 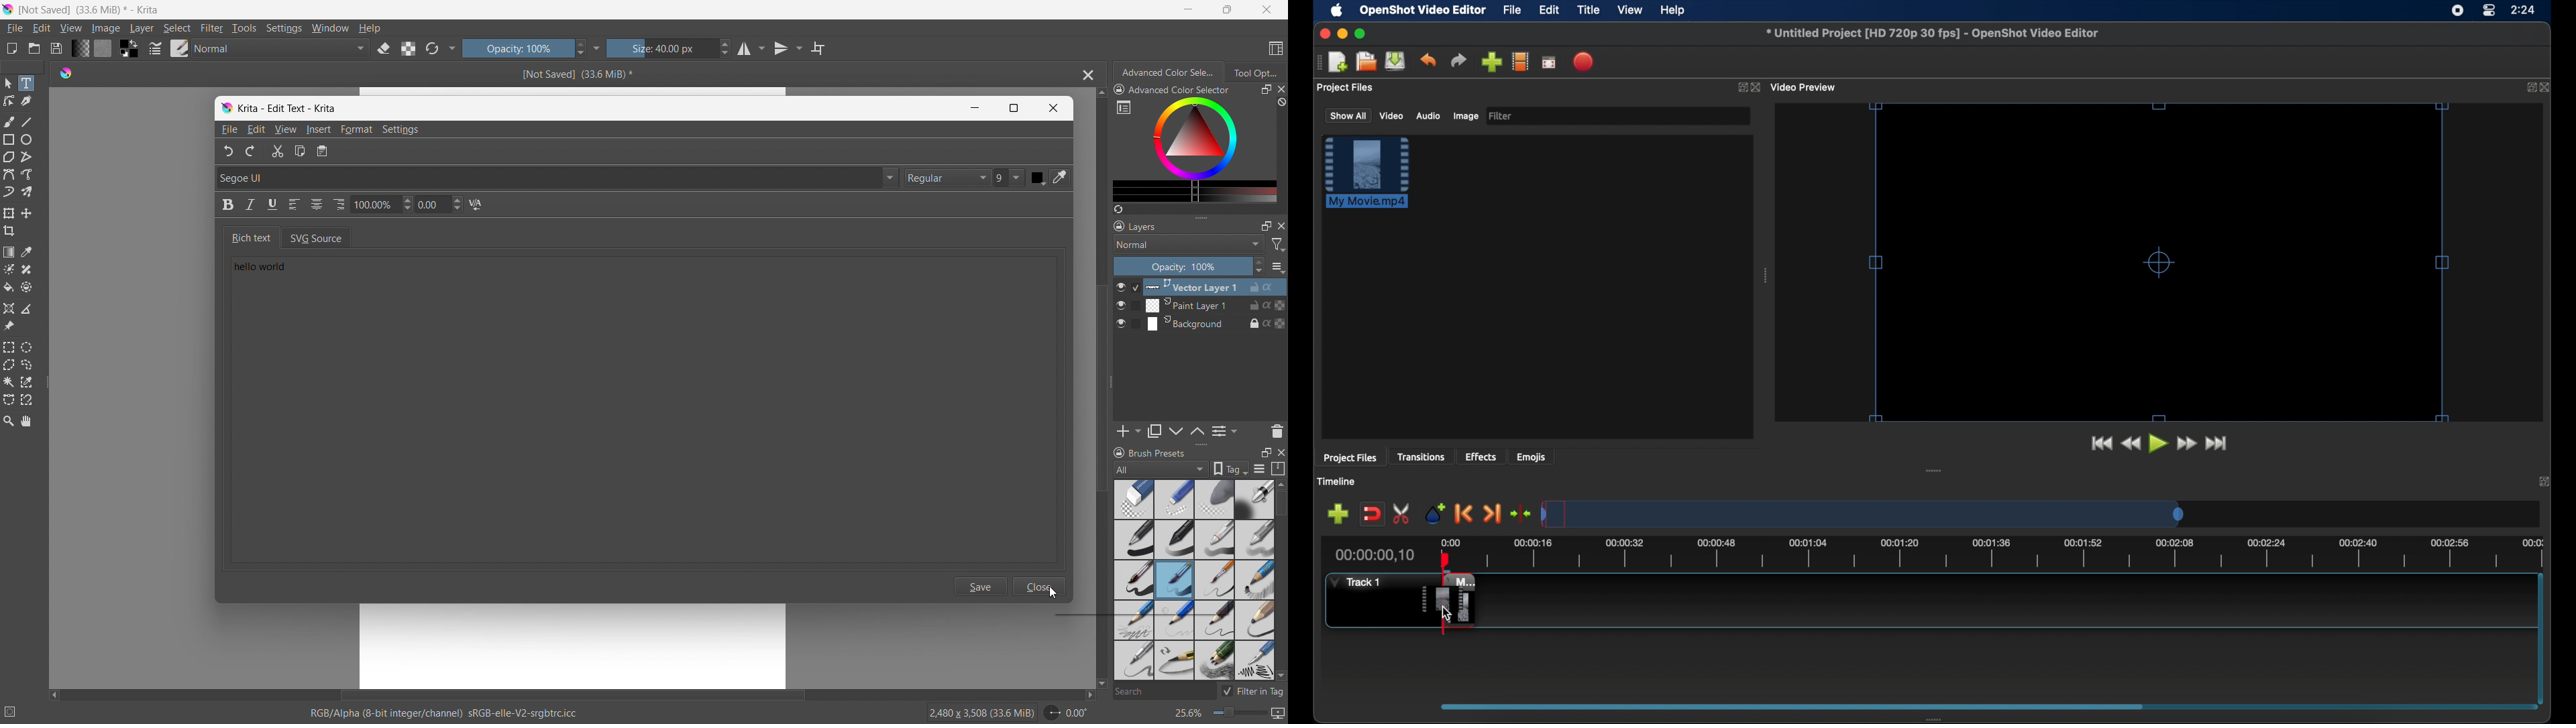 What do you see at coordinates (1280, 451) in the screenshot?
I see `close` at bounding box center [1280, 451].